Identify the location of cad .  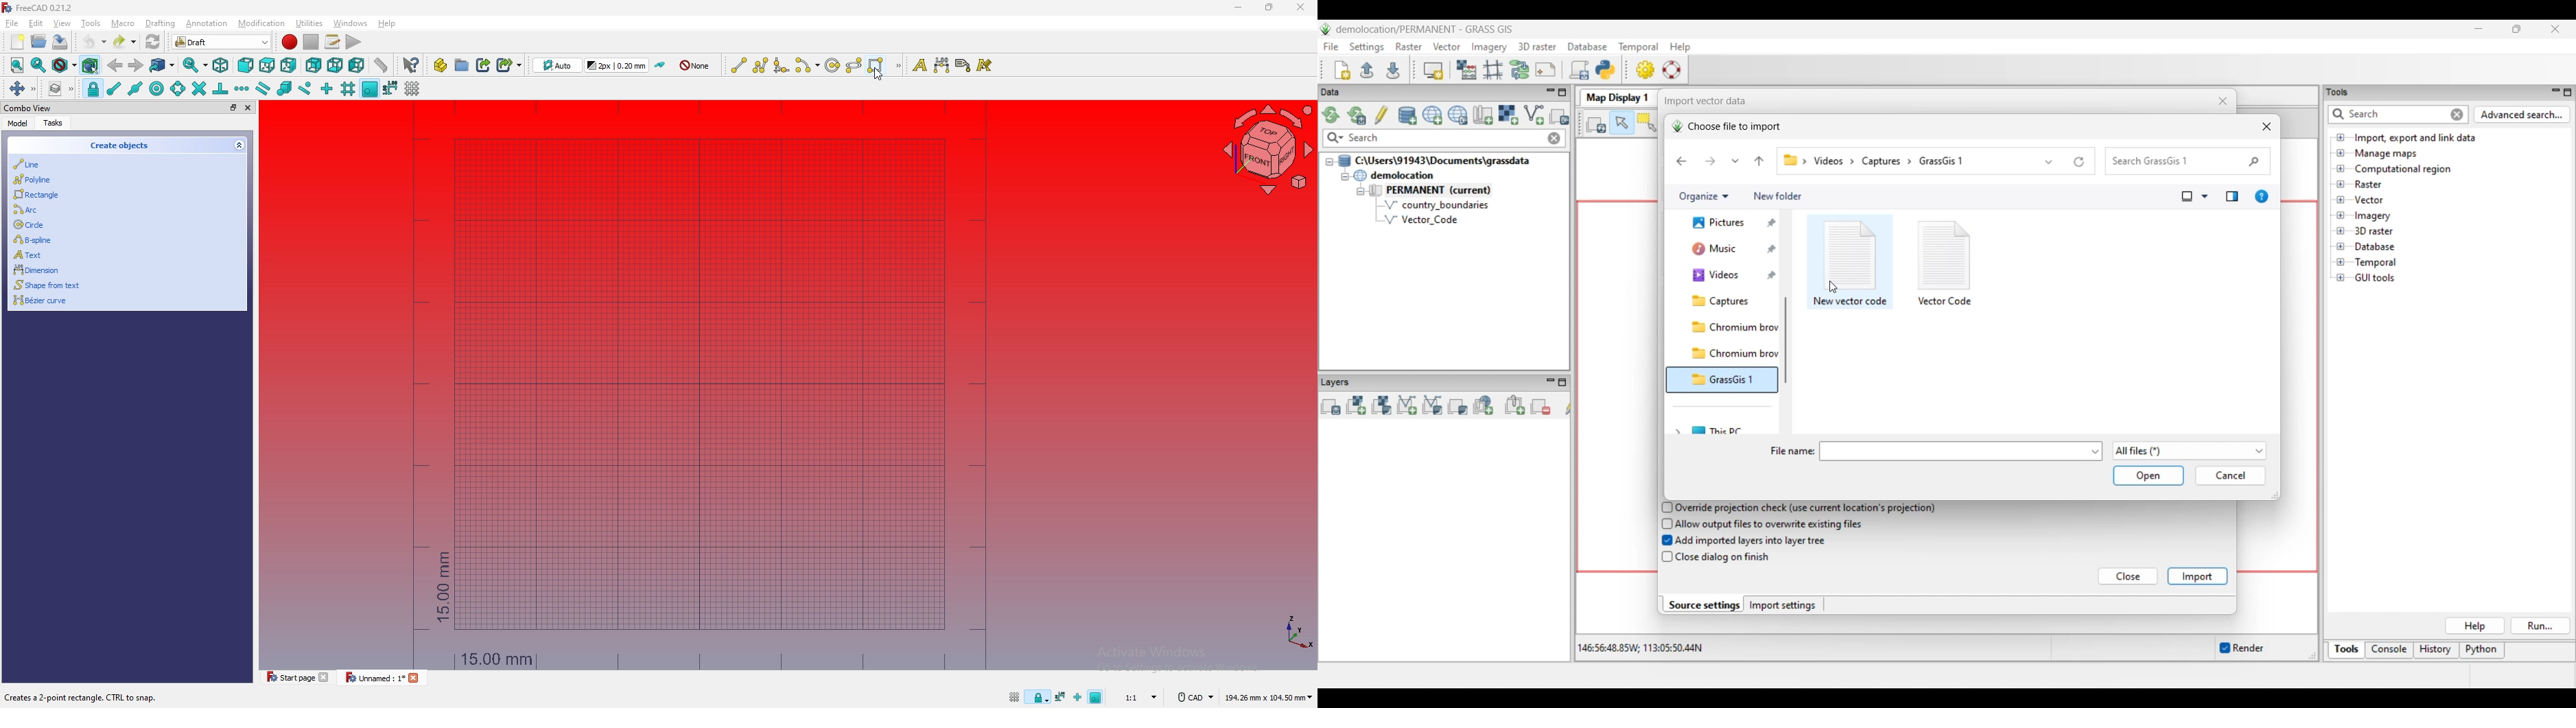
(1193, 698).